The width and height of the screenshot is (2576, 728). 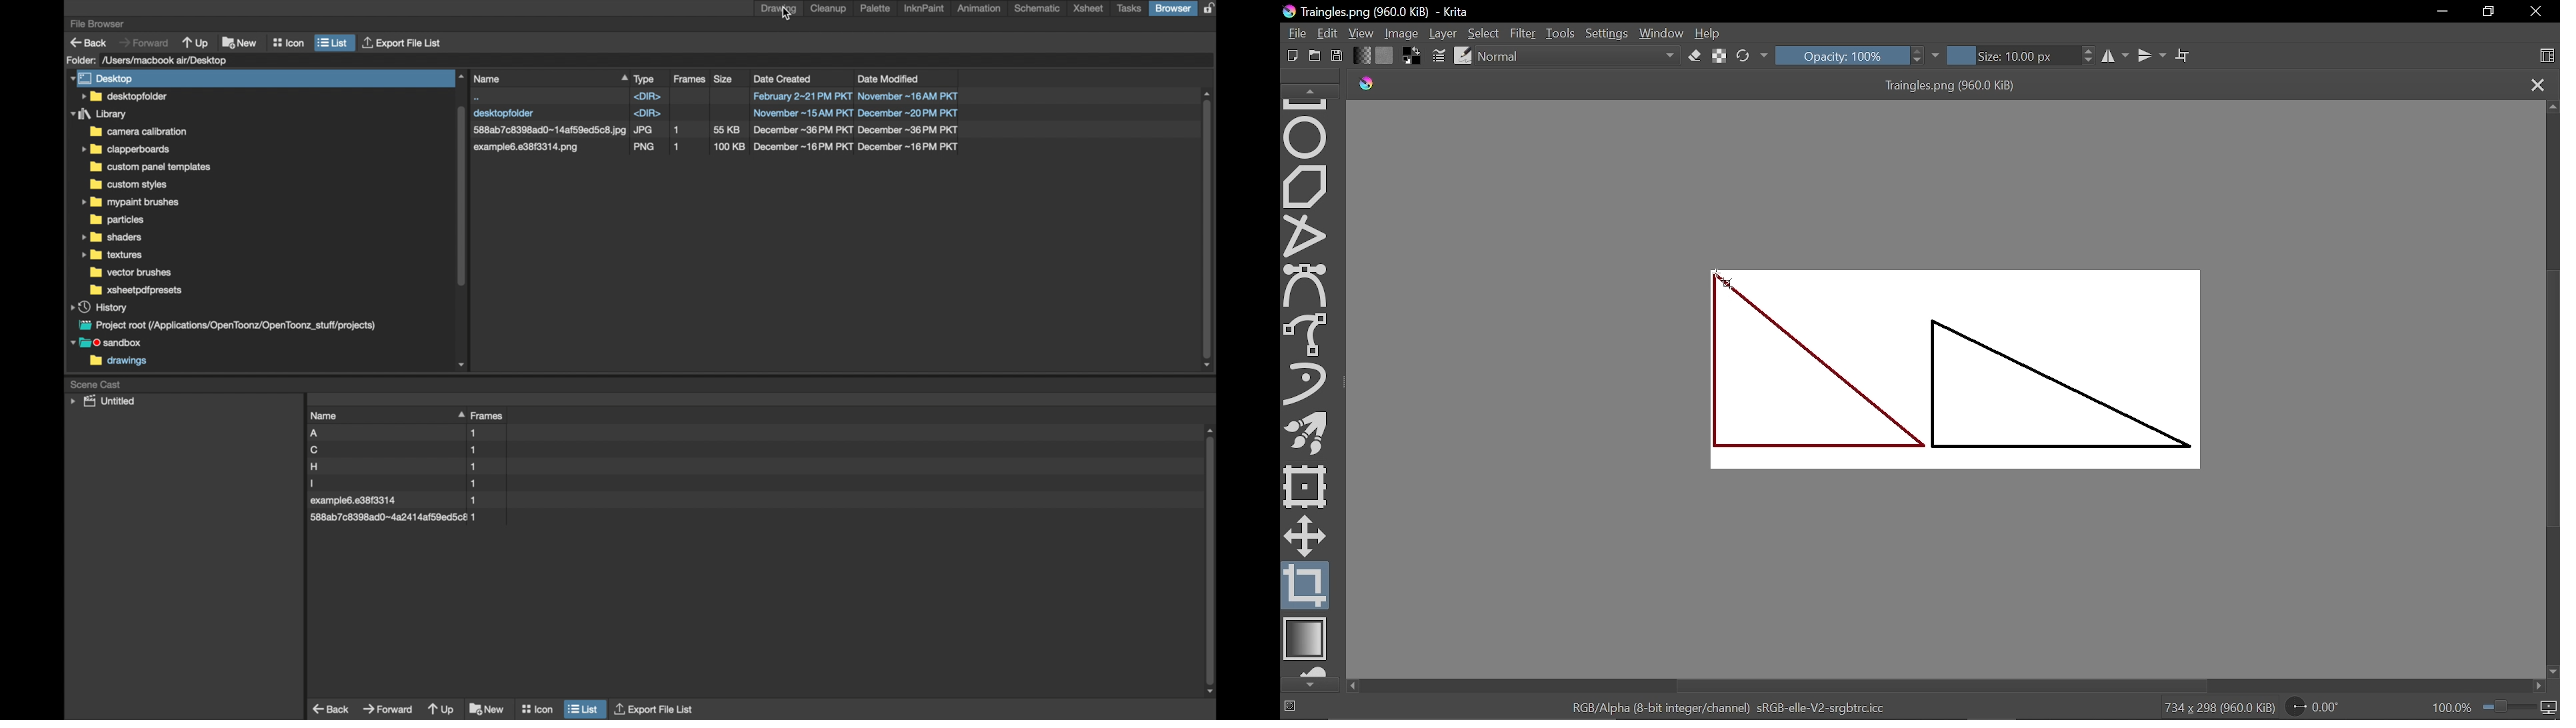 I want to click on Cursor, so click(x=1731, y=285).